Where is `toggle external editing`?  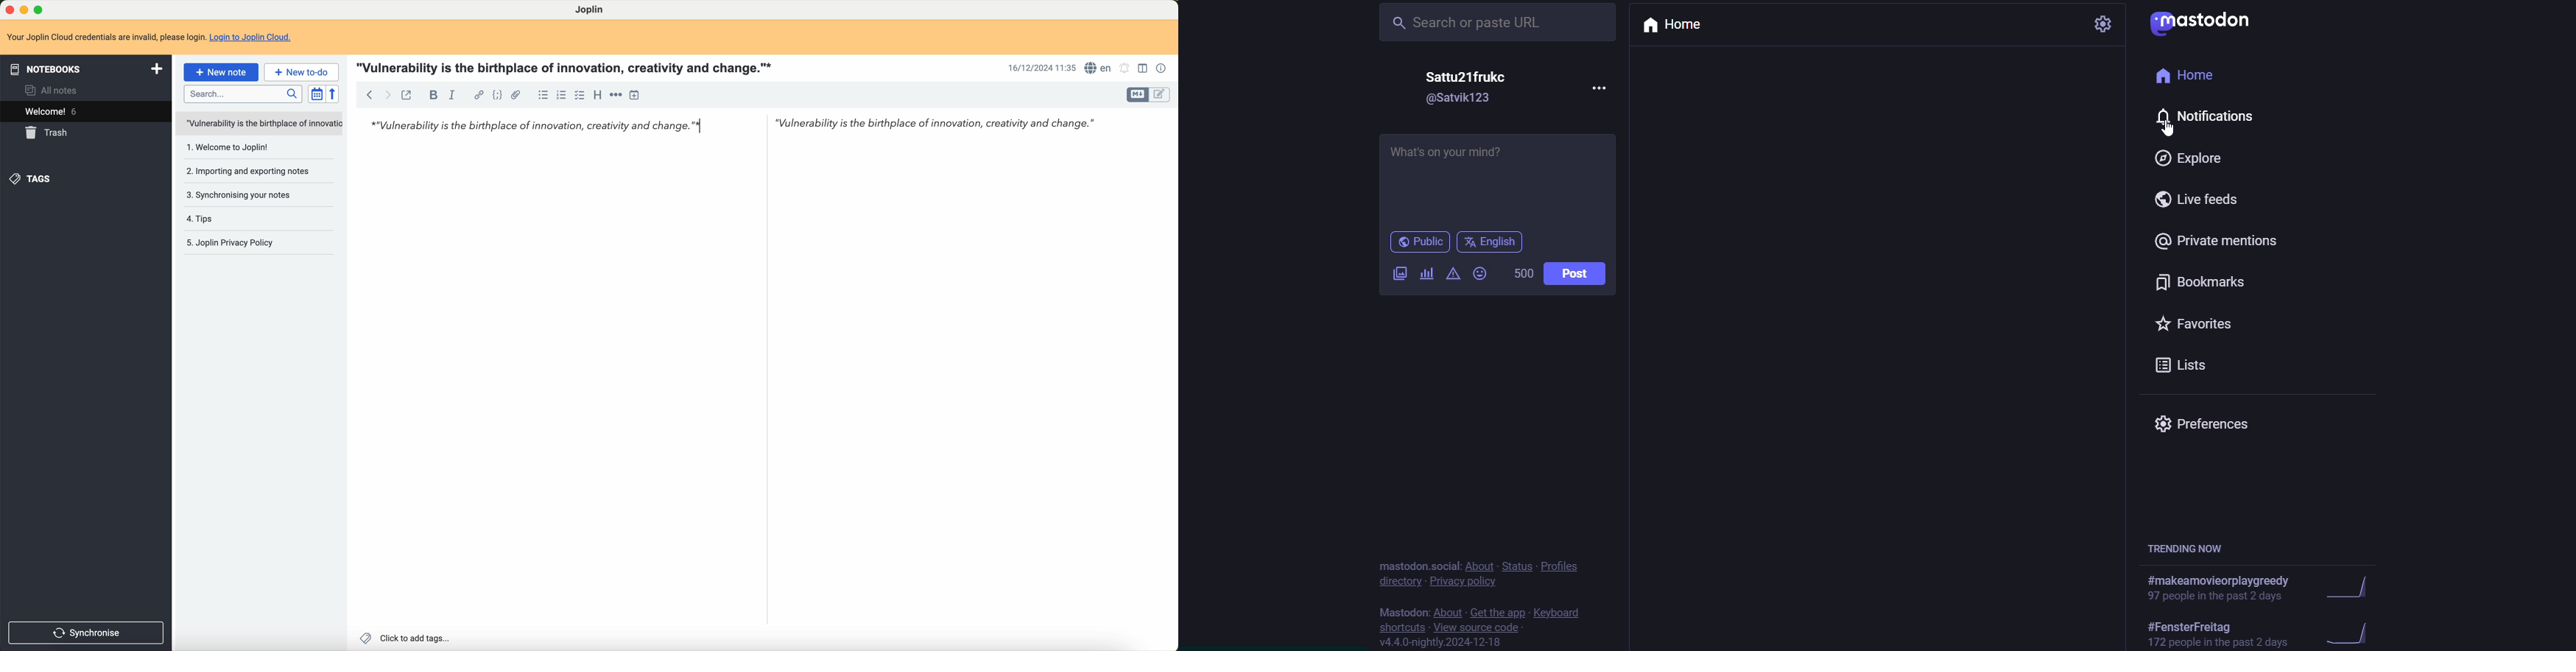
toggle external editing is located at coordinates (409, 95).